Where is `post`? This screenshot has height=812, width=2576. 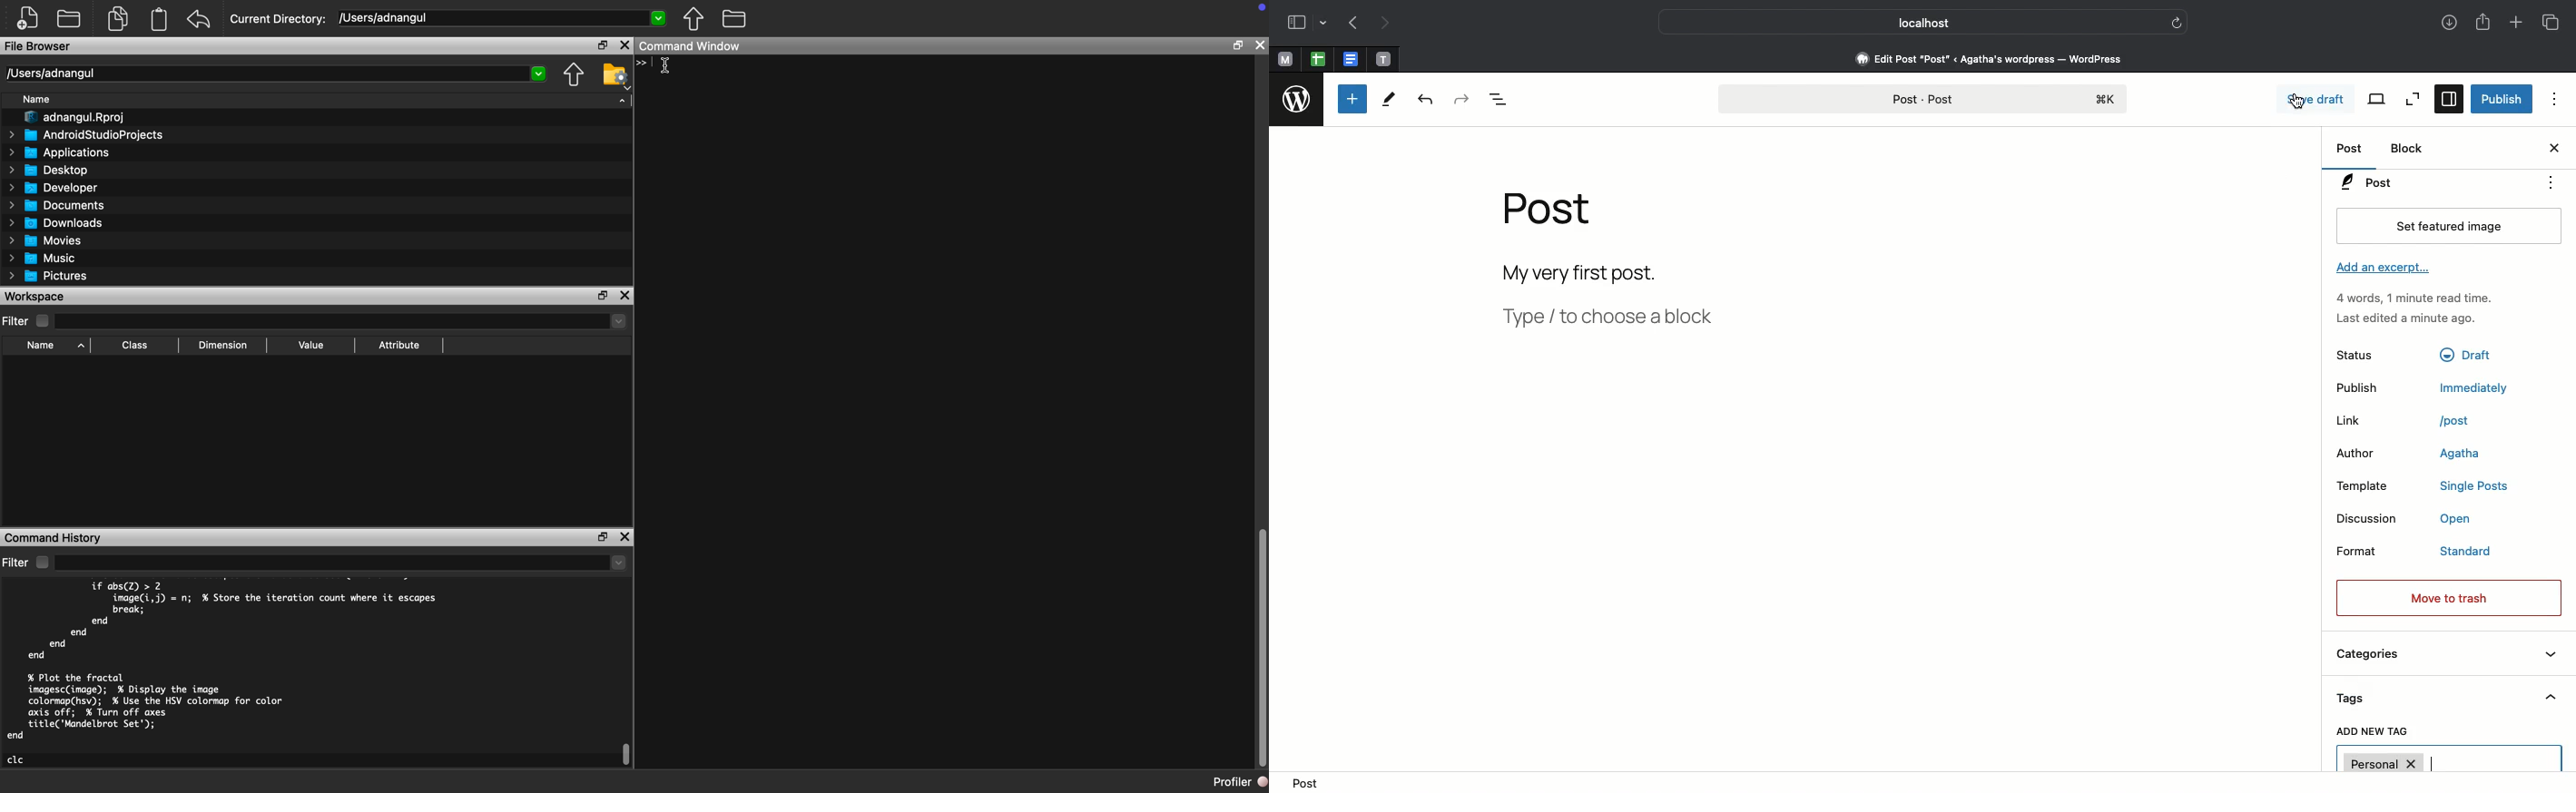
post is located at coordinates (1312, 782).